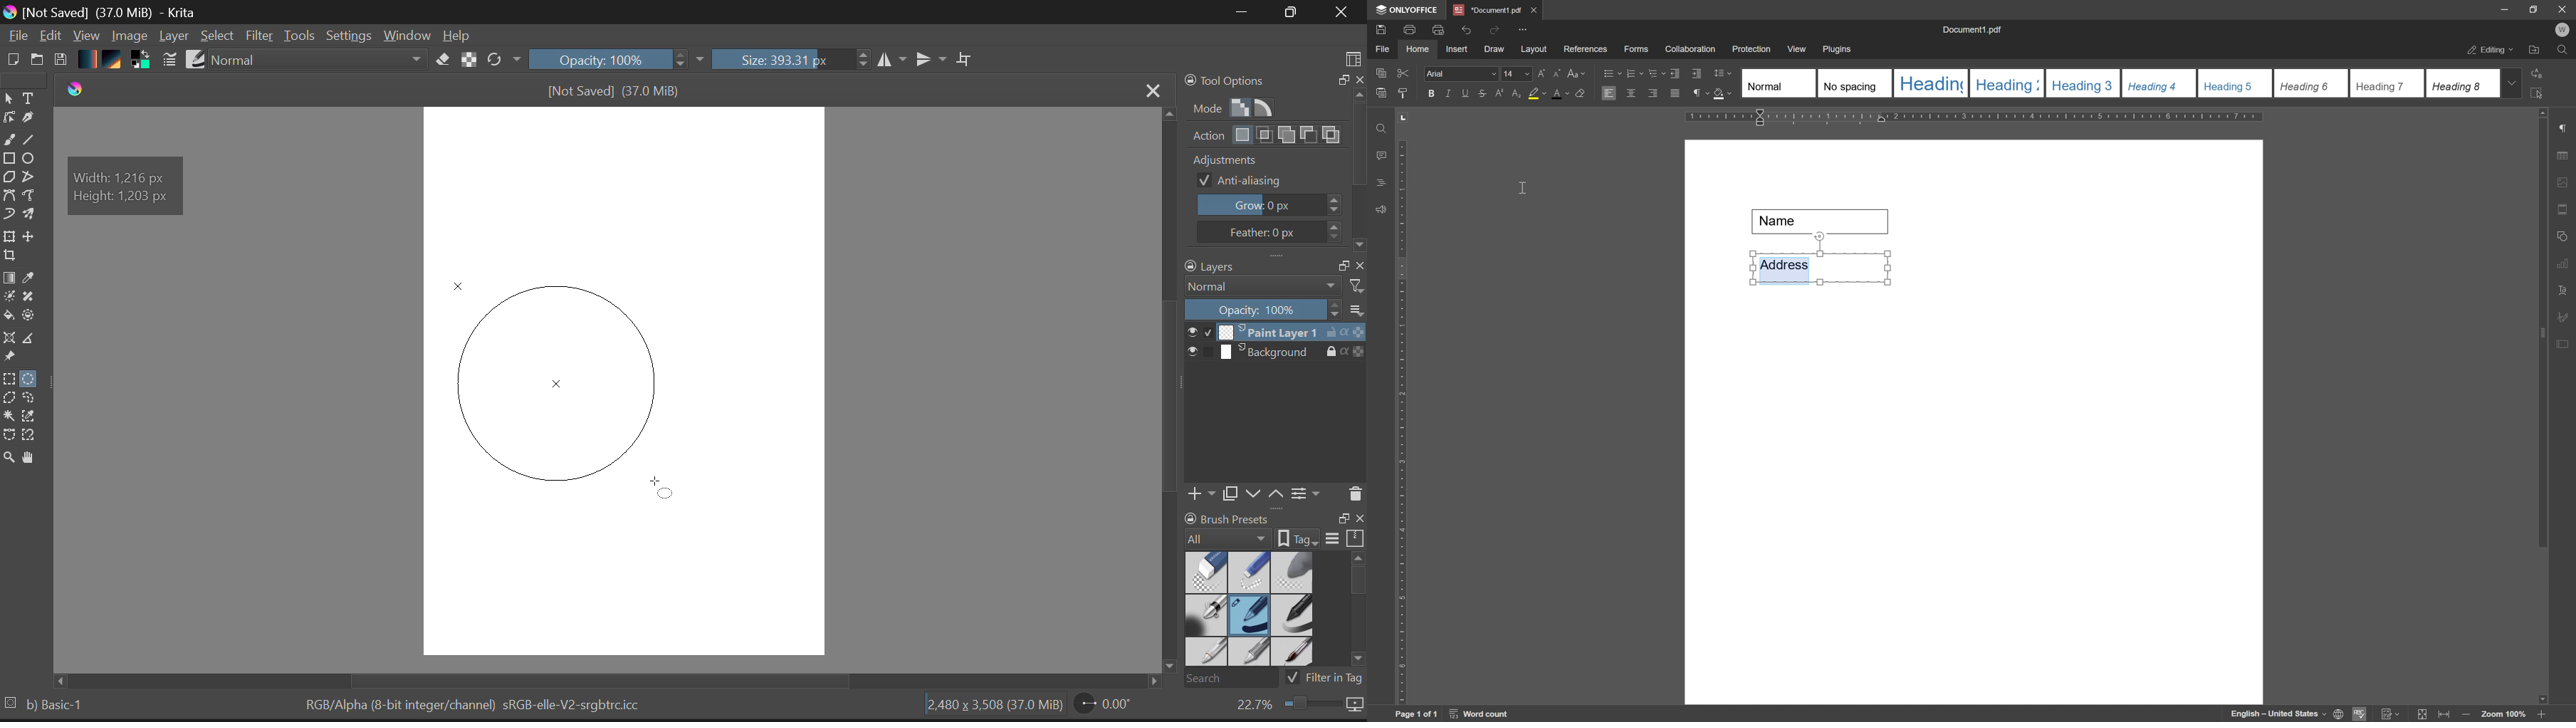 The width and height of the screenshot is (2576, 728). What do you see at coordinates (477, 706) in the screenshot?
I see `Color Information` at bounding box center [477, 706].